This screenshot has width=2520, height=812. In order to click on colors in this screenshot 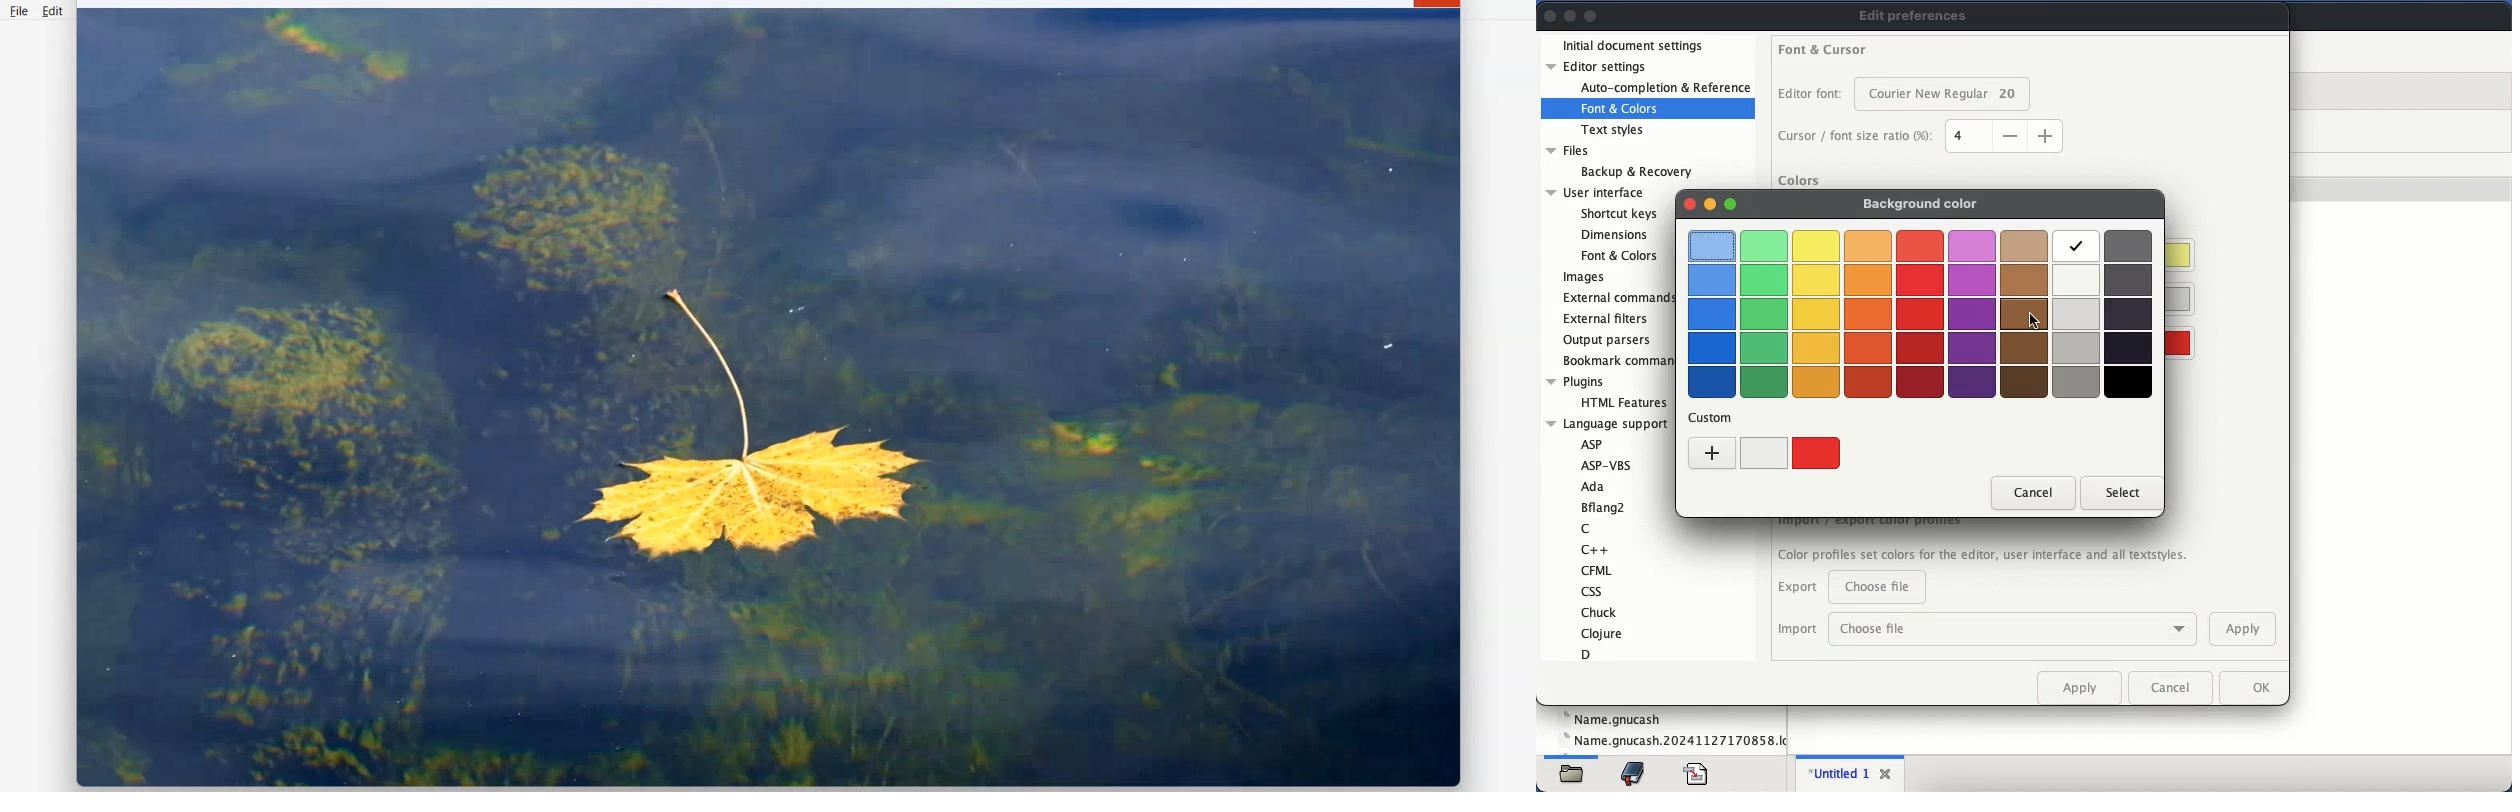, I will do `click(1922, 315)`.